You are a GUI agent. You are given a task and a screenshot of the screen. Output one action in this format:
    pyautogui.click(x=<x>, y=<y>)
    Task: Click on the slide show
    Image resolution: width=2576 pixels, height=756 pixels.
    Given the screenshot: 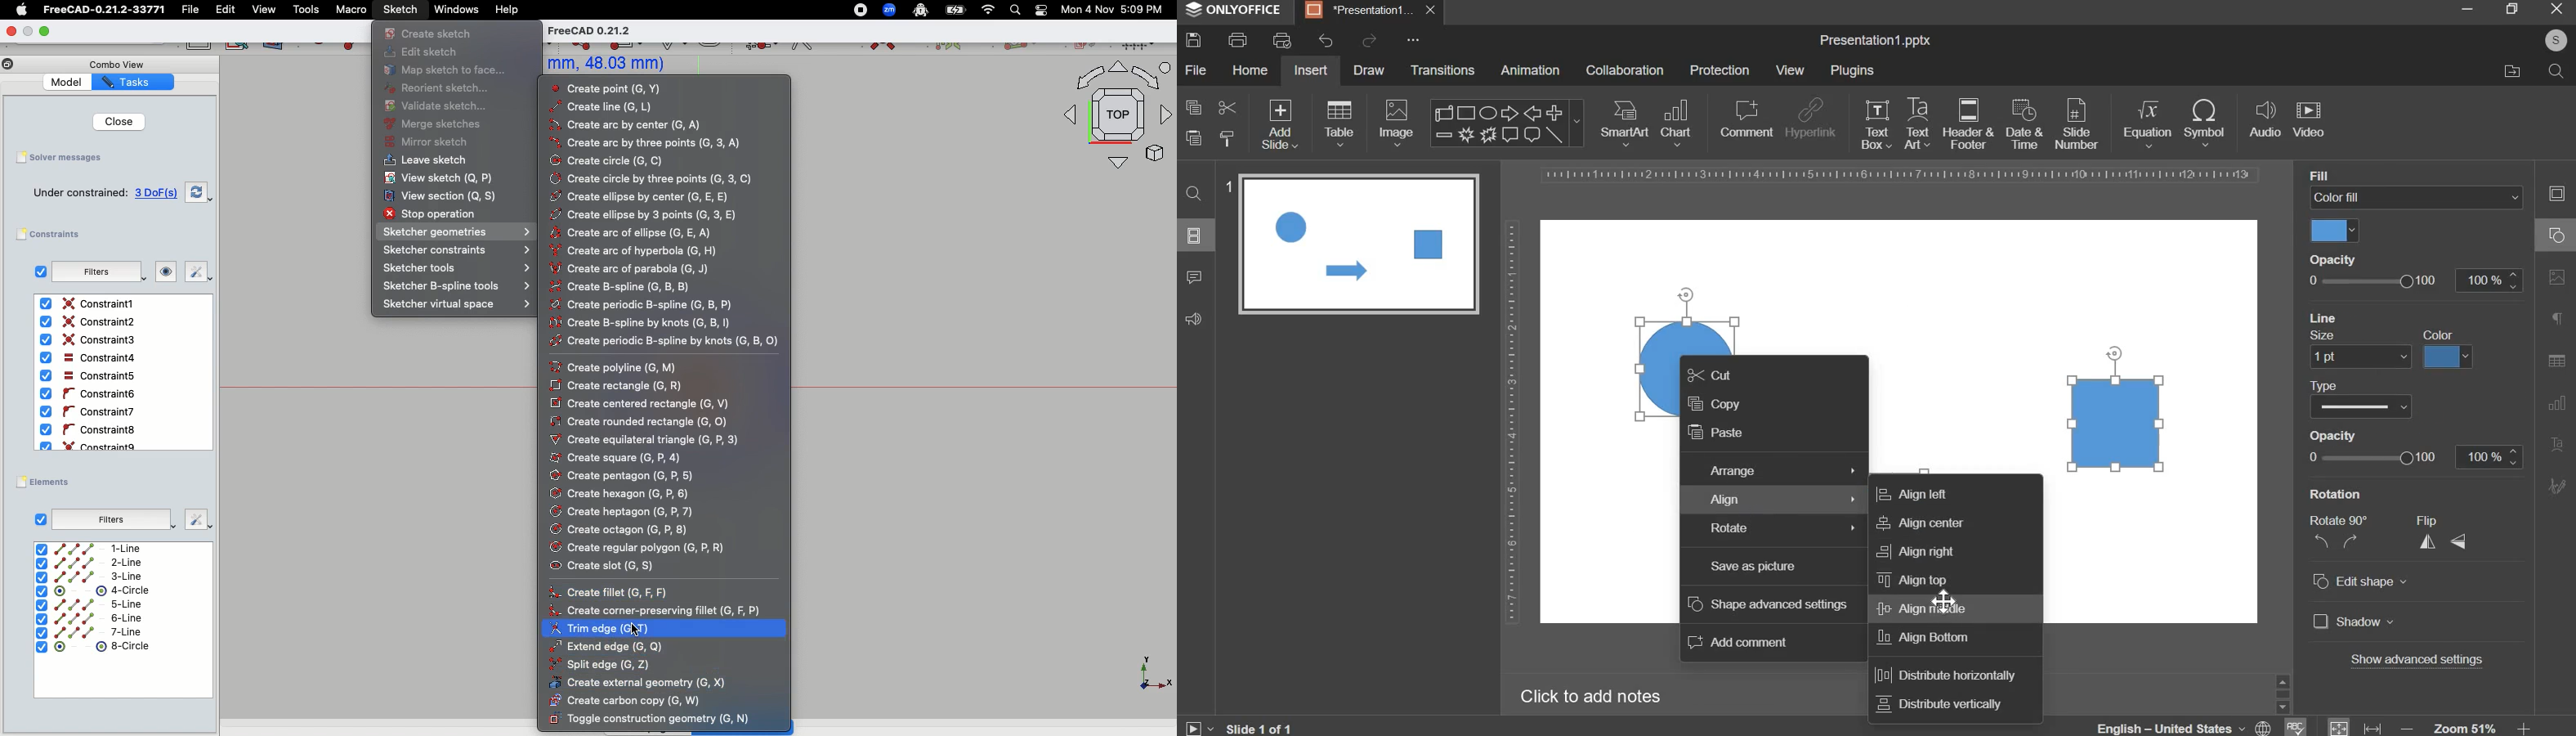 What is the action you would take?
    pyautogui.click(x=1199, y=726)
    